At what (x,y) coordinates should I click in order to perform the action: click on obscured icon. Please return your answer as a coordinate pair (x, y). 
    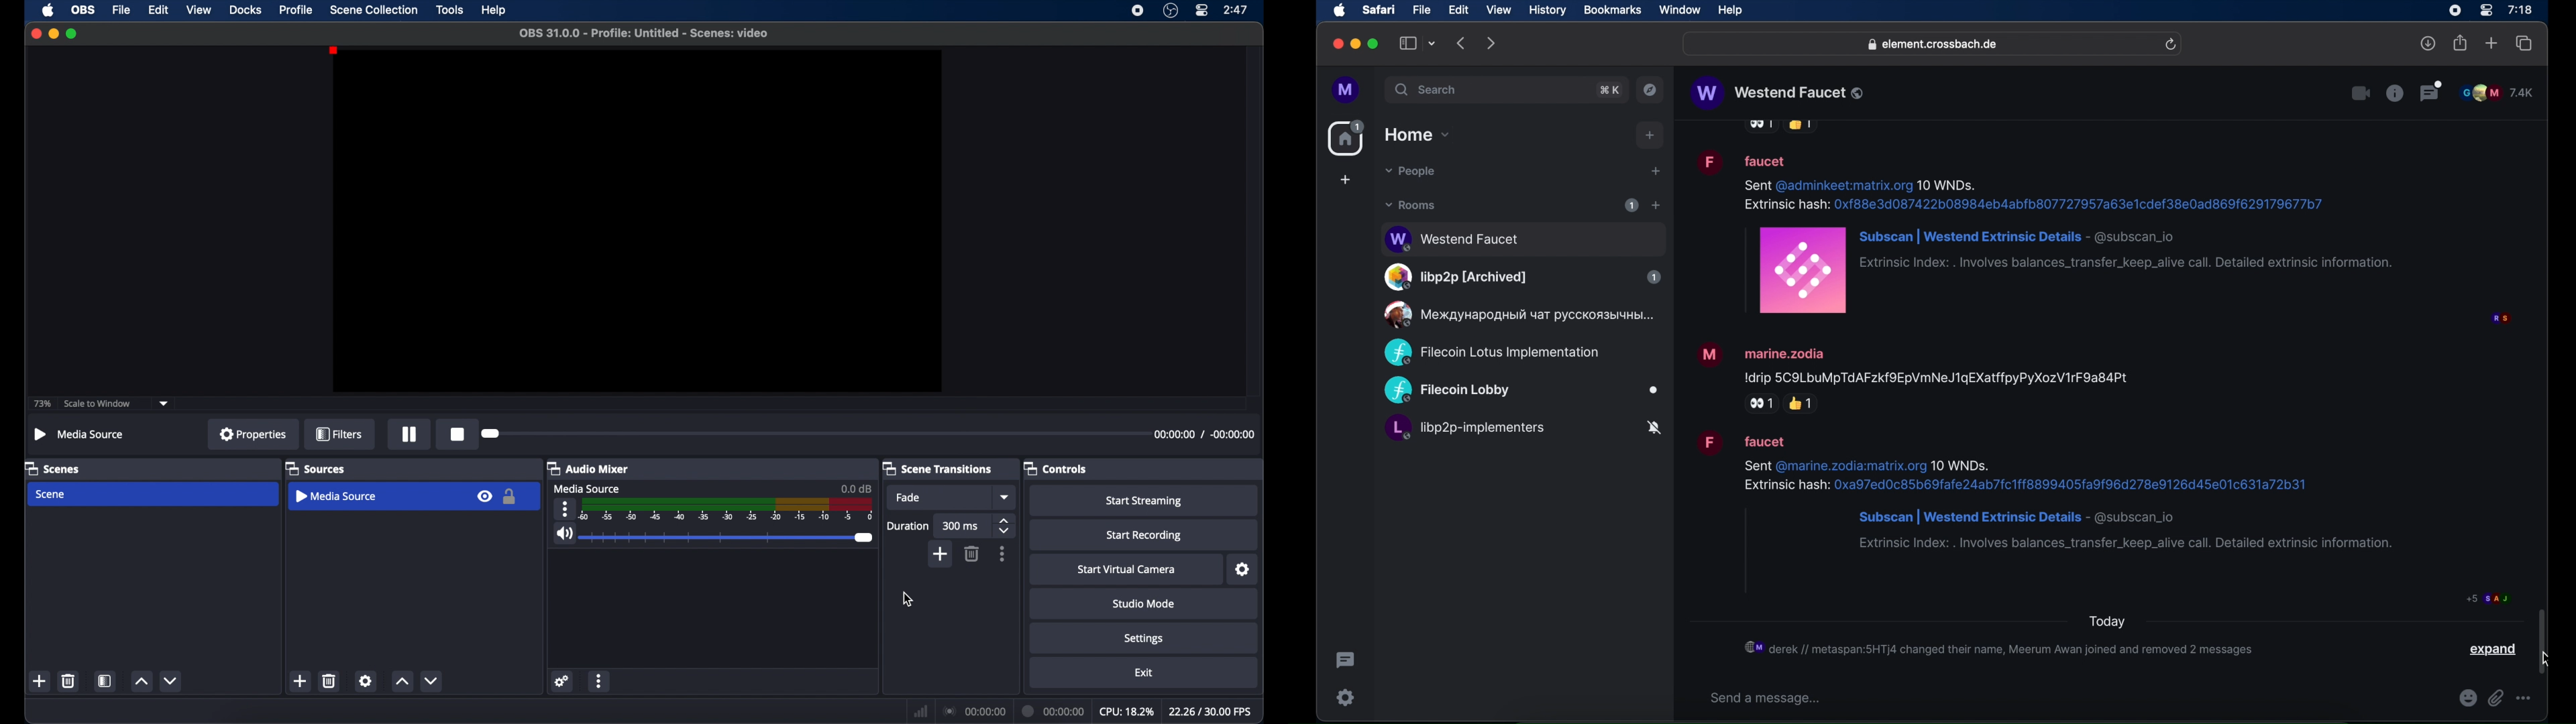
    Looking at the image, I should click on (1800, 126).